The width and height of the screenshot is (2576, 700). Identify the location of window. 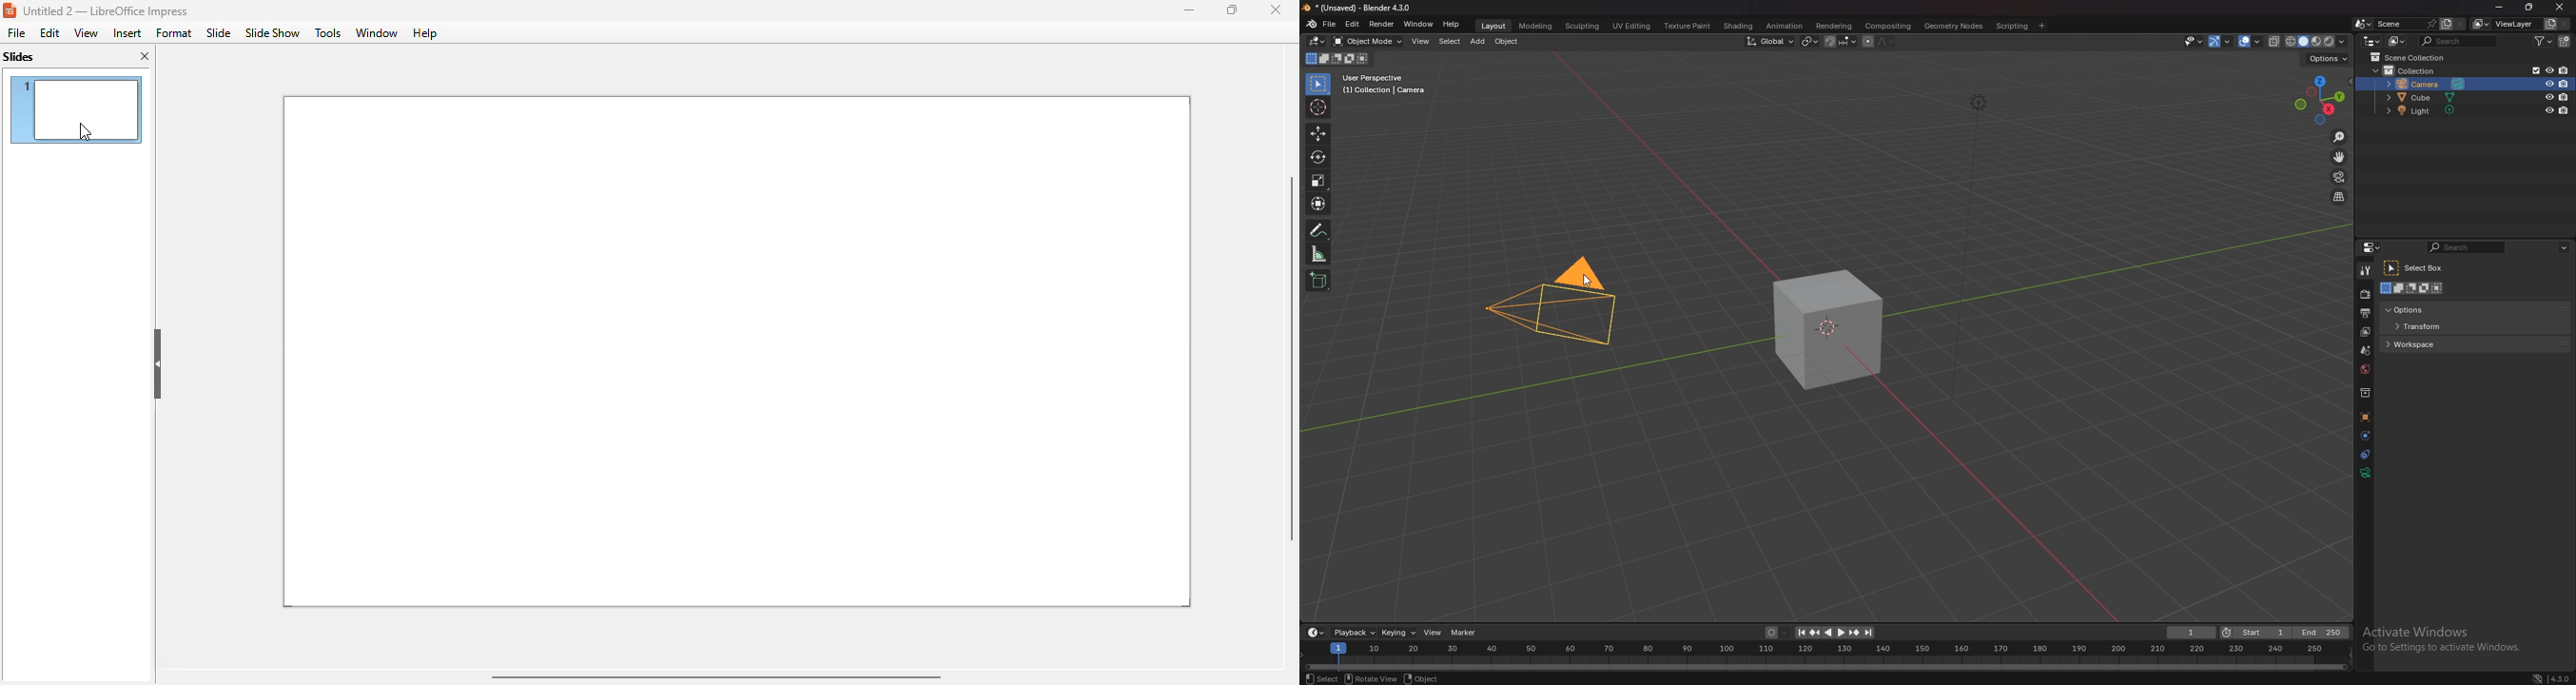
(376, 33).